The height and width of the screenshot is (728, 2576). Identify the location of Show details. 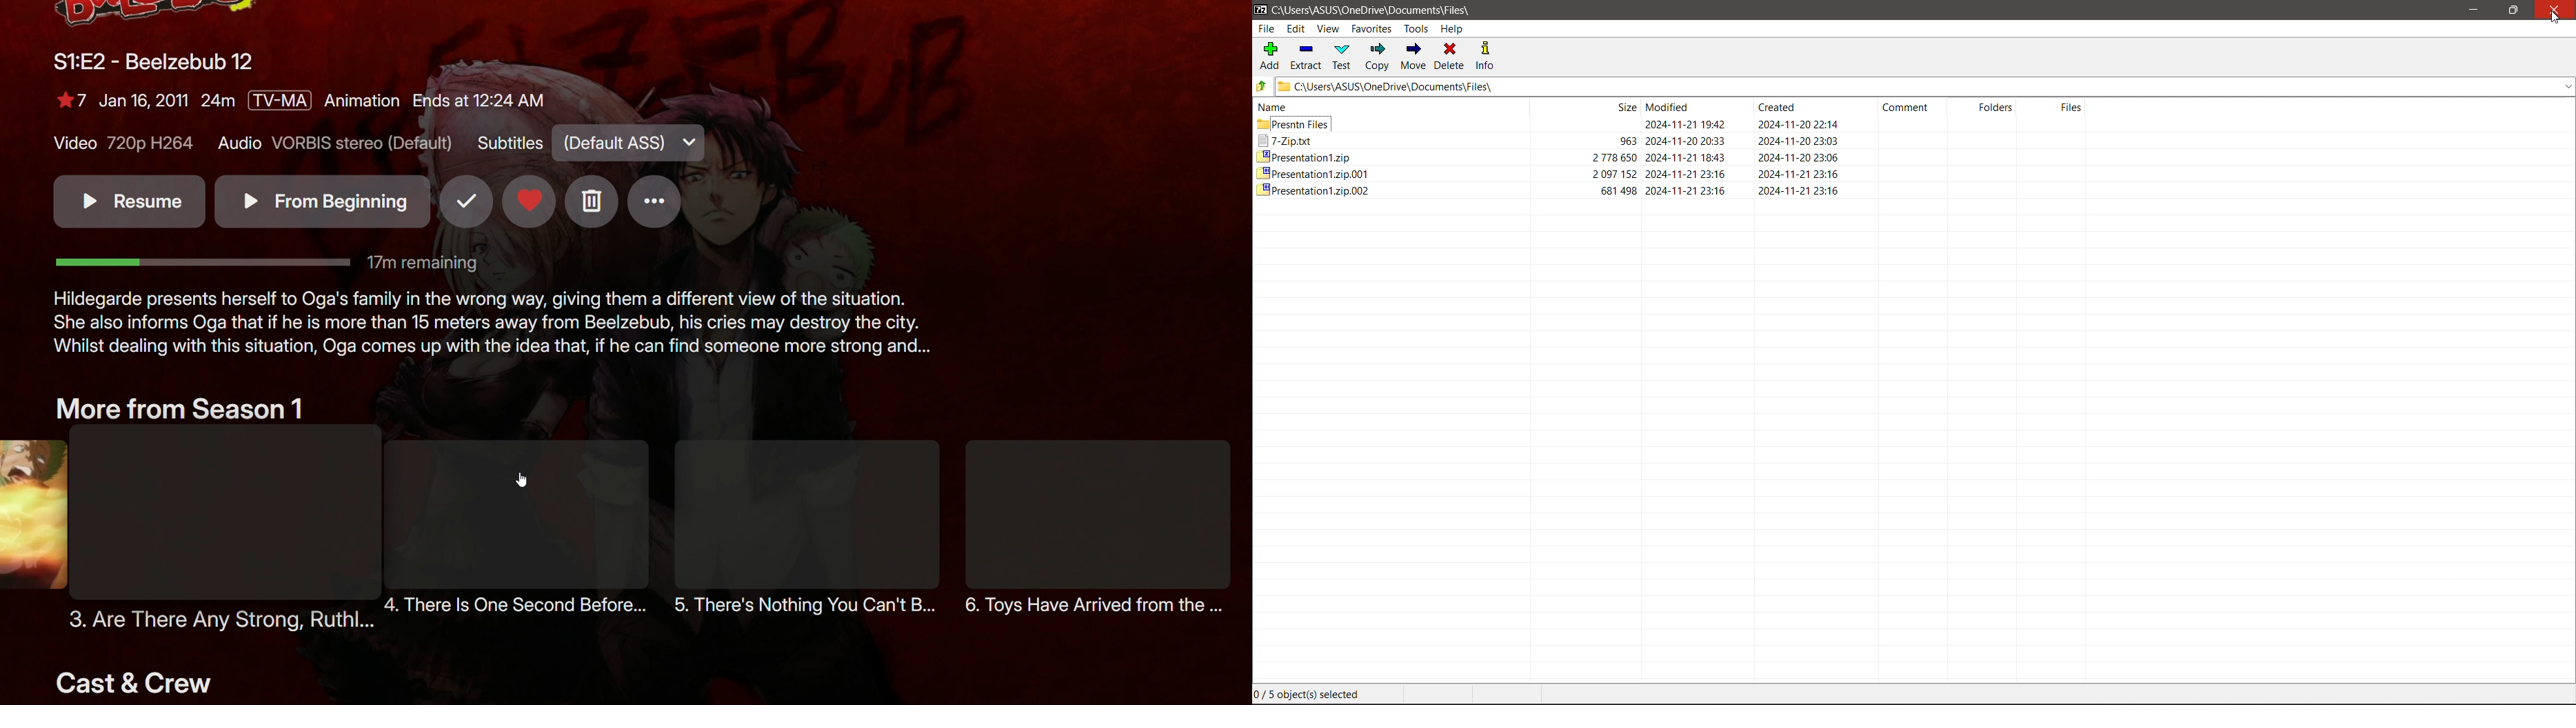
(308, 102).